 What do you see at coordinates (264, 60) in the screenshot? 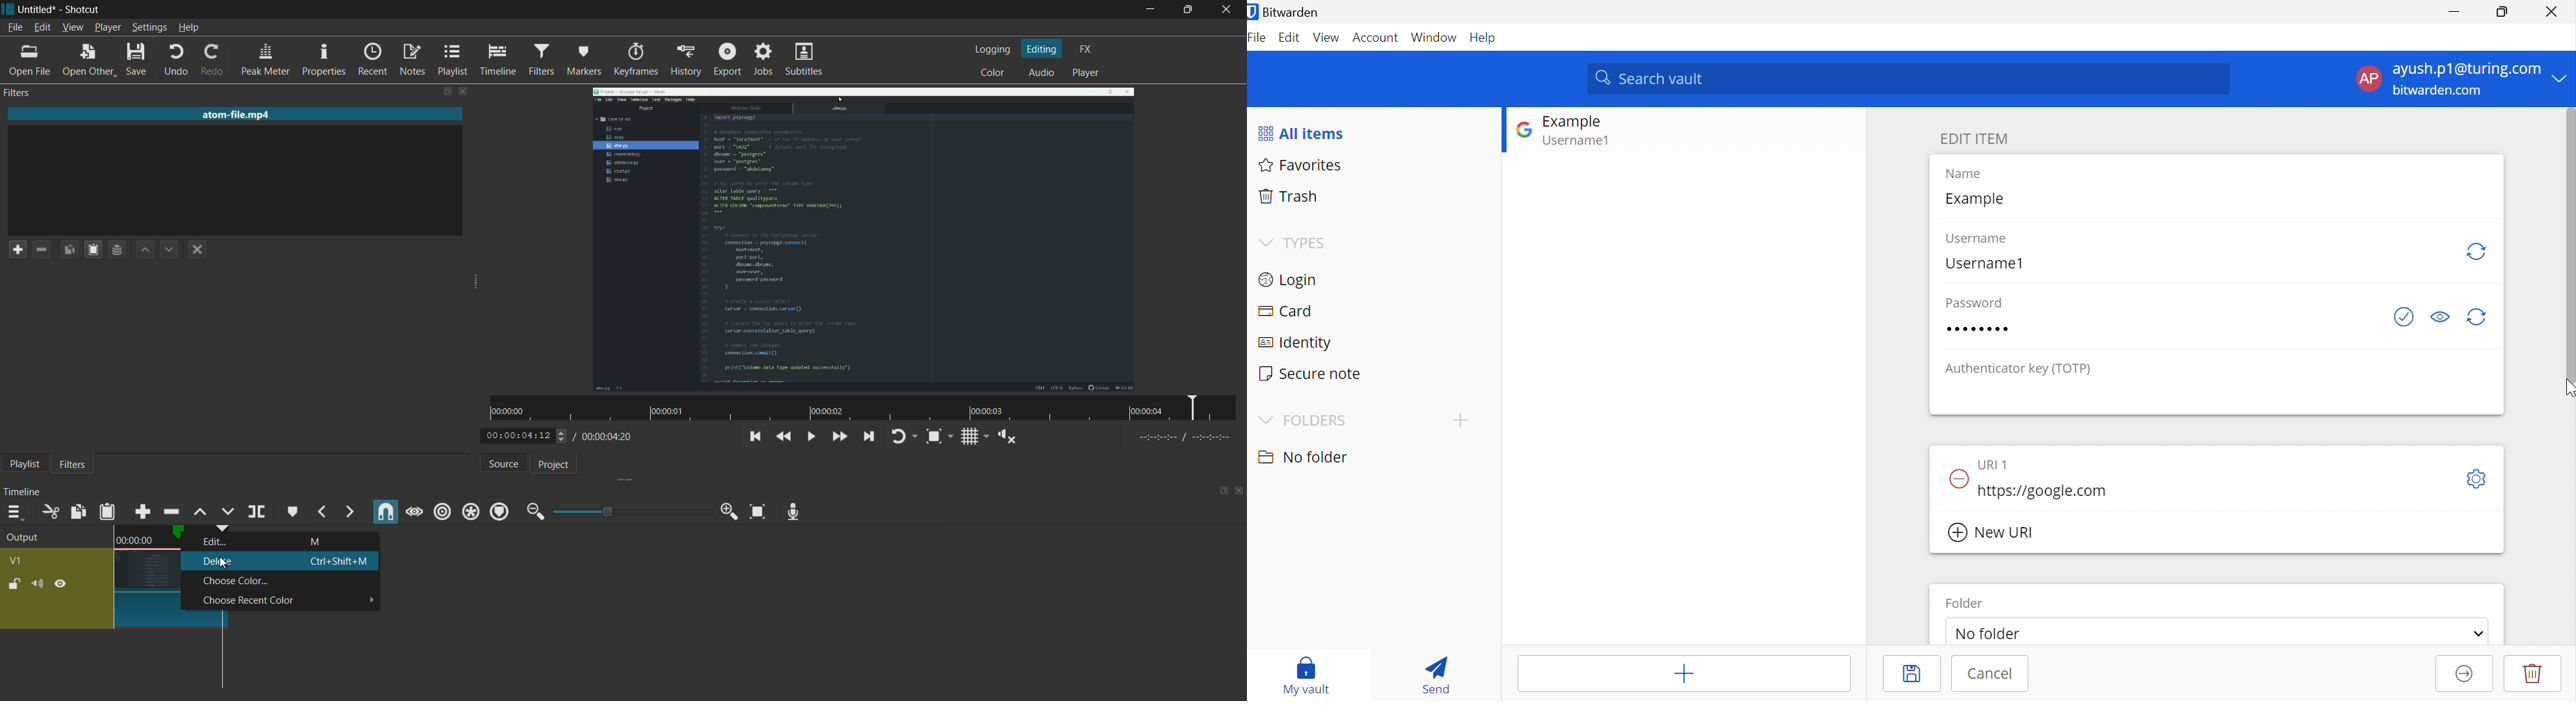
I see `peak meter` at bounding box center [264, 60].